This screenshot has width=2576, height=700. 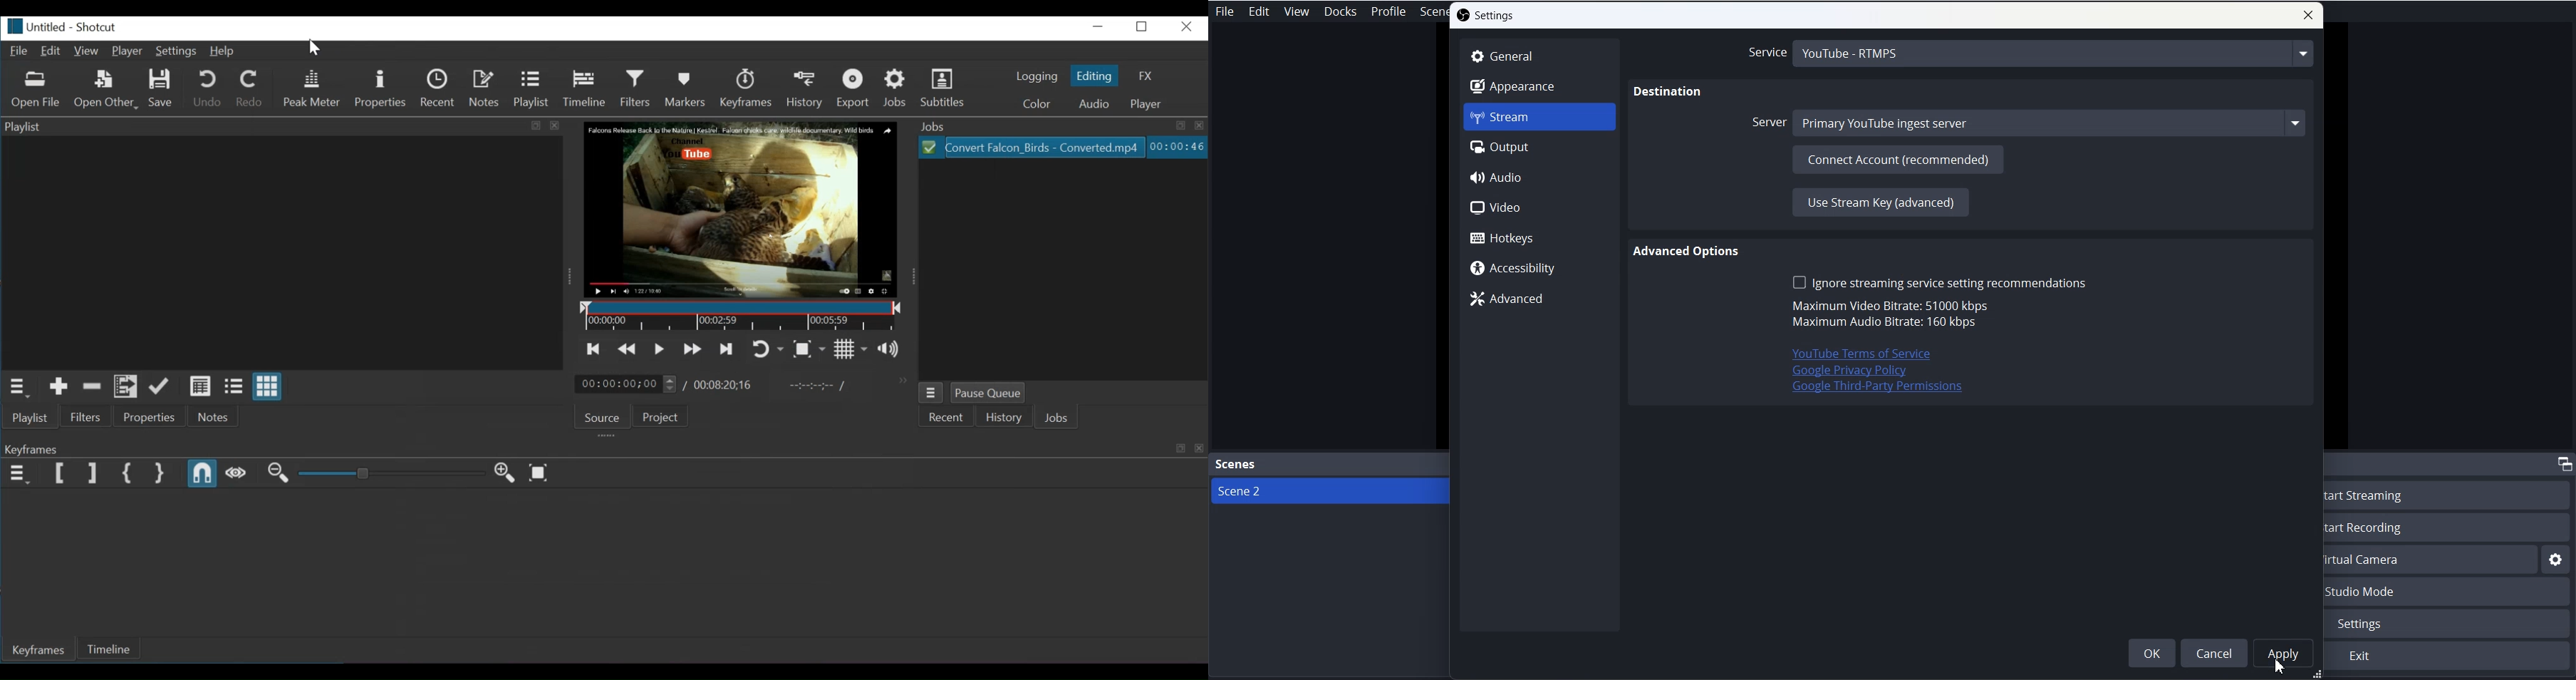 What do you see at coordinates (2451, 494) in the screenshot?
I see `Start Streaming` at bounding box center [2451, 494].